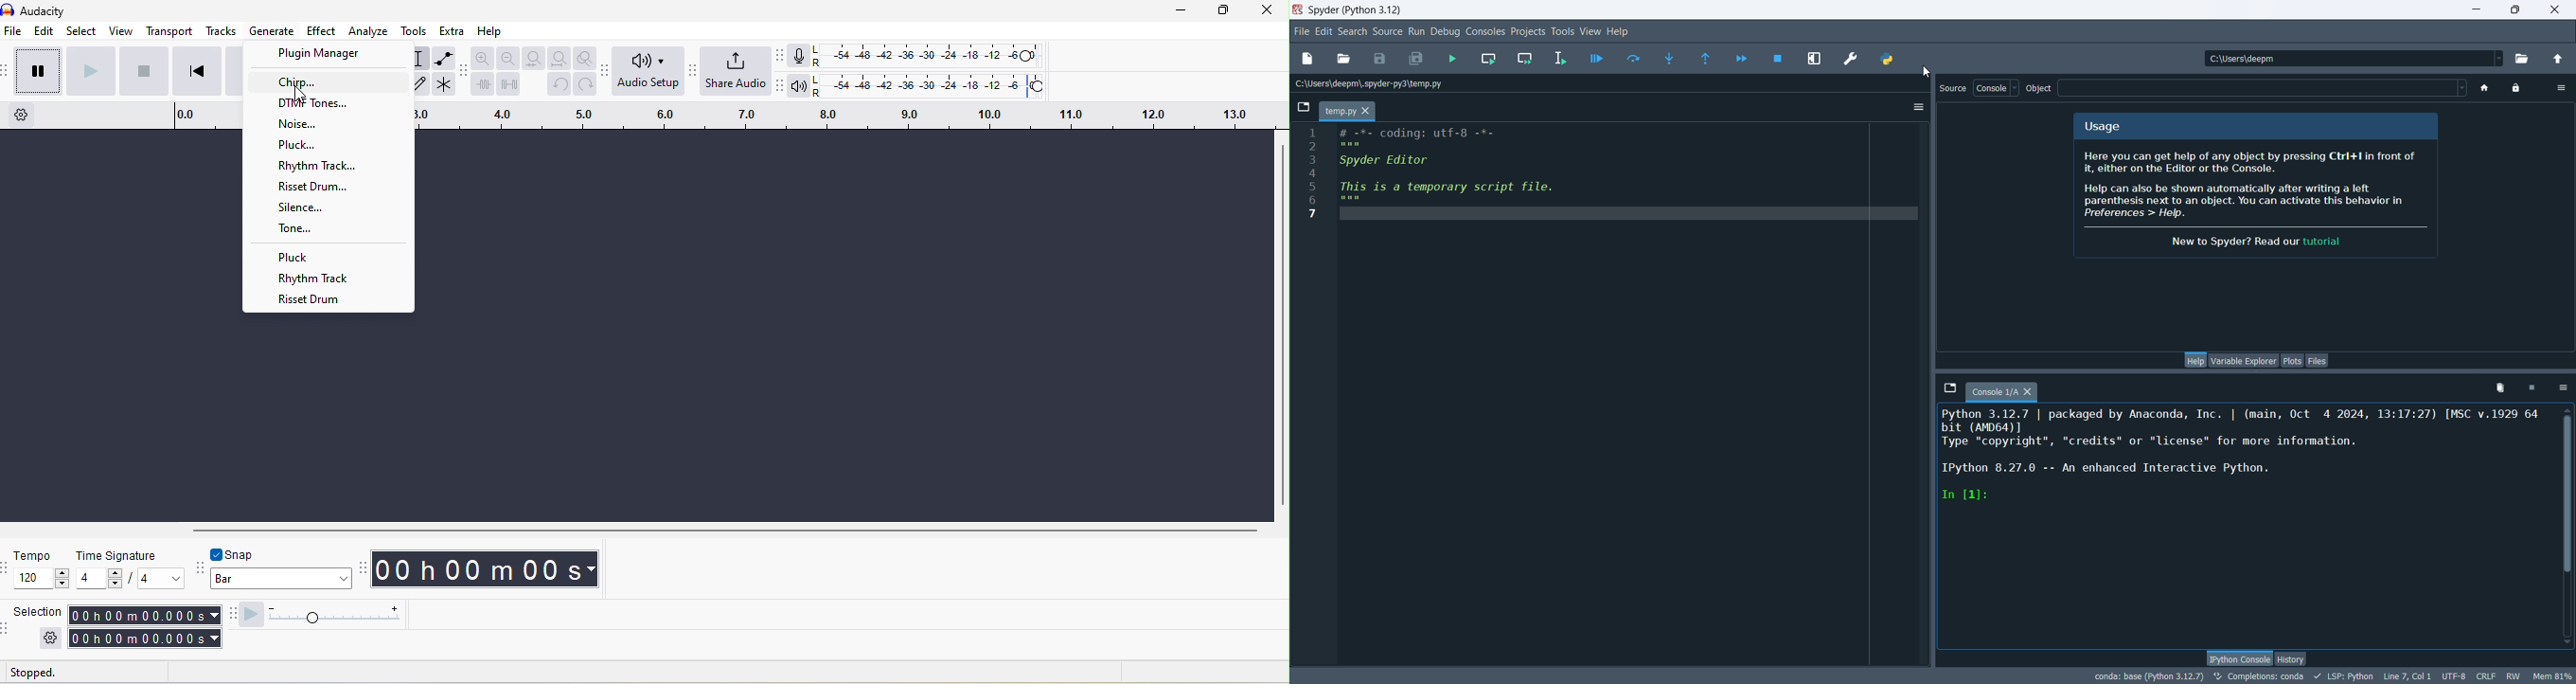  What do you see at coordinates (119, 30) in the screenshot?
I see `view` at bounding box center [119, 30].